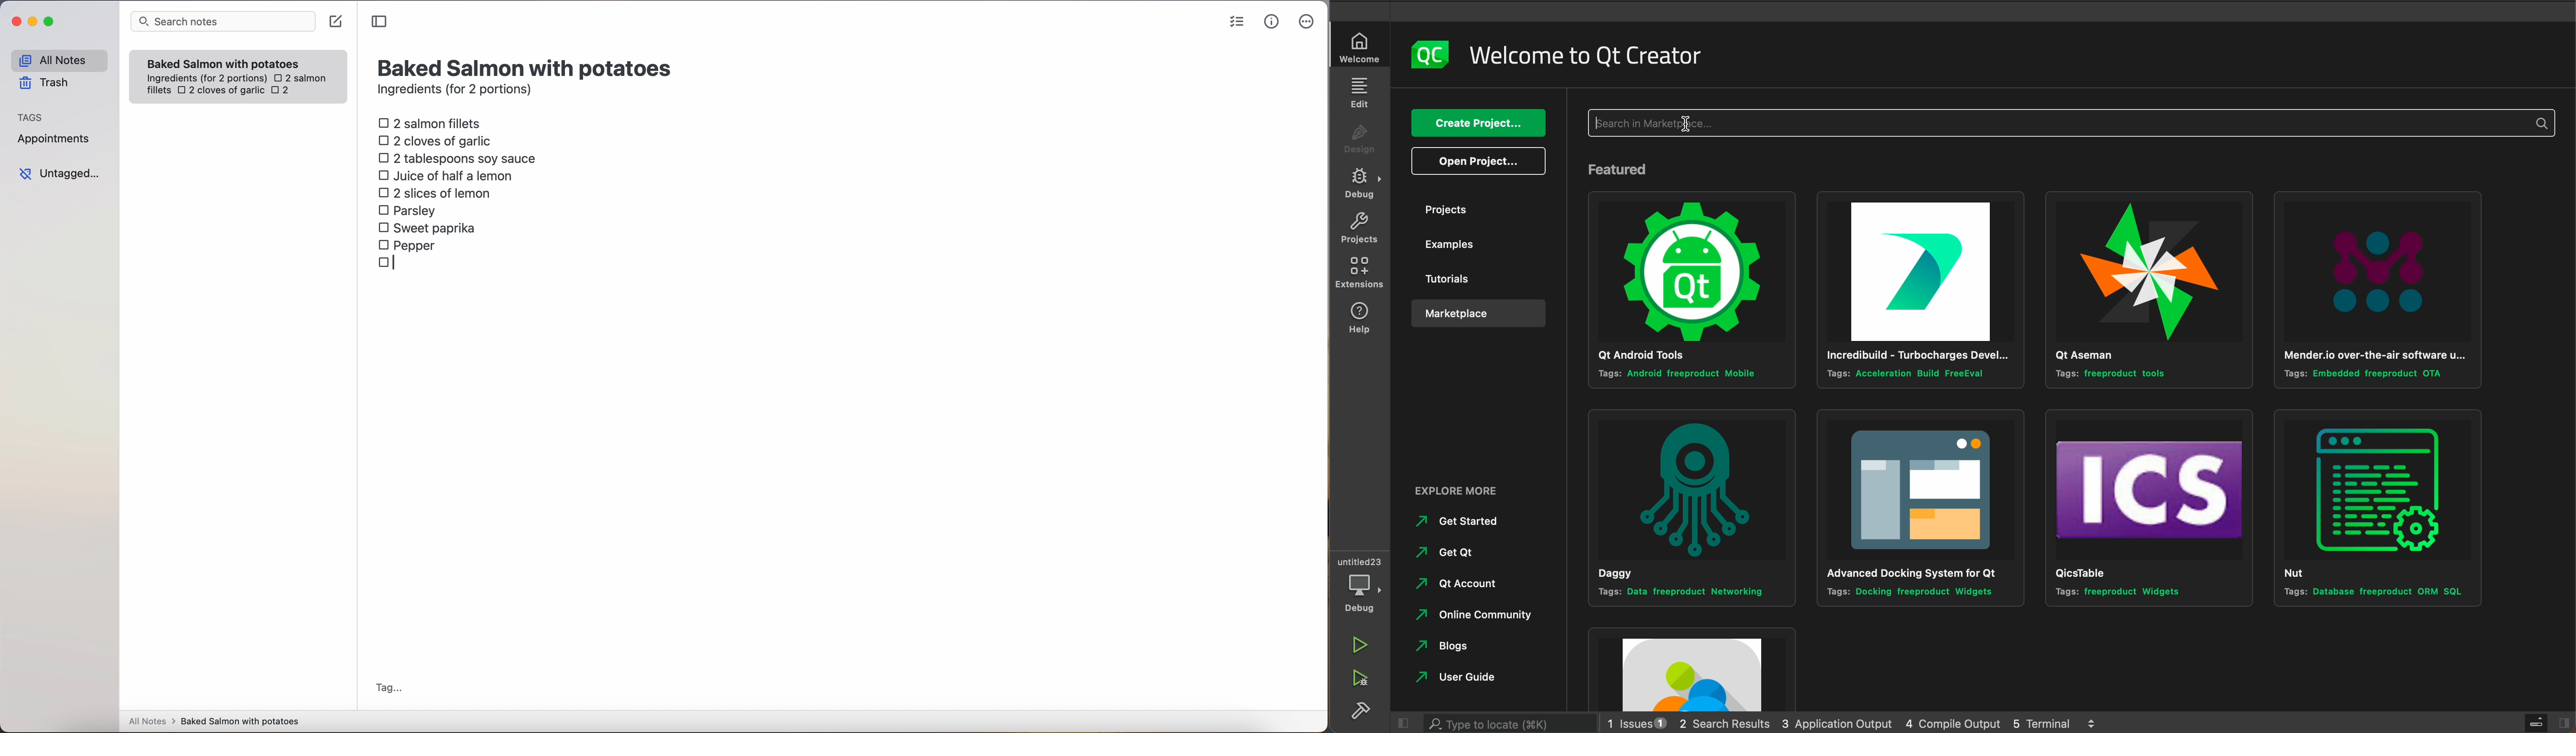 This screenshot has height=756, width=2576. What do you see at coordinates (1480, 209) in the screenshot?
I see `projects` at bounding box center [1480, 209].